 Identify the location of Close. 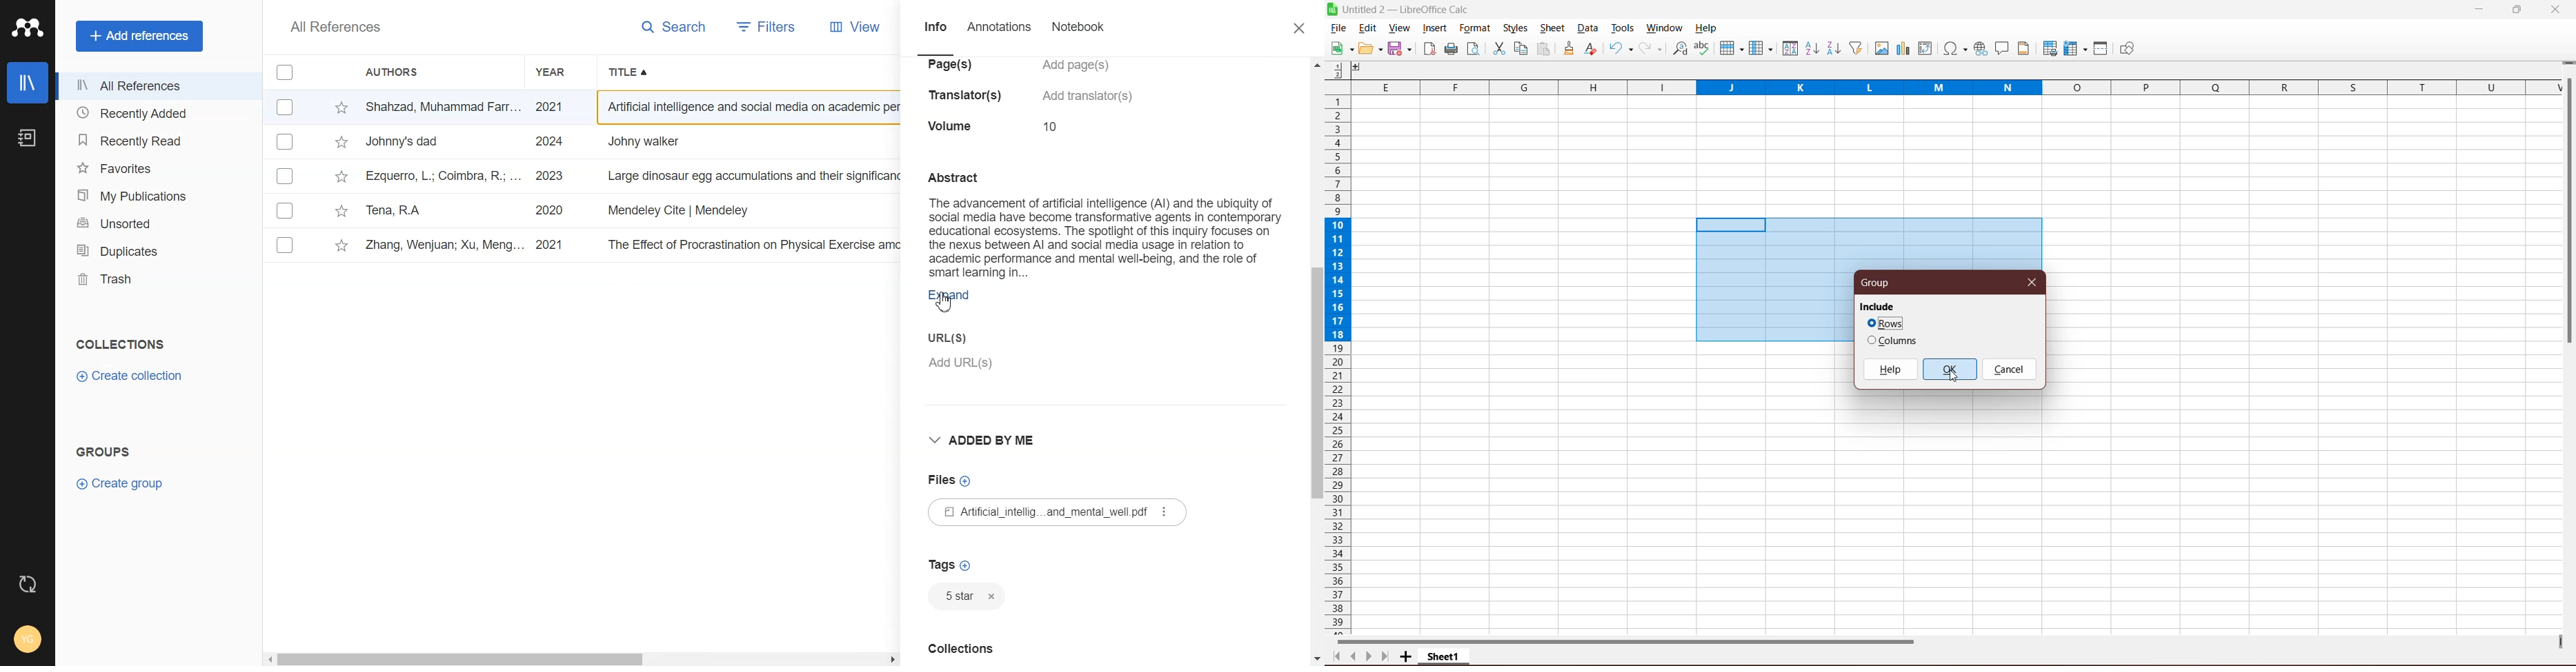
(2556, 10).